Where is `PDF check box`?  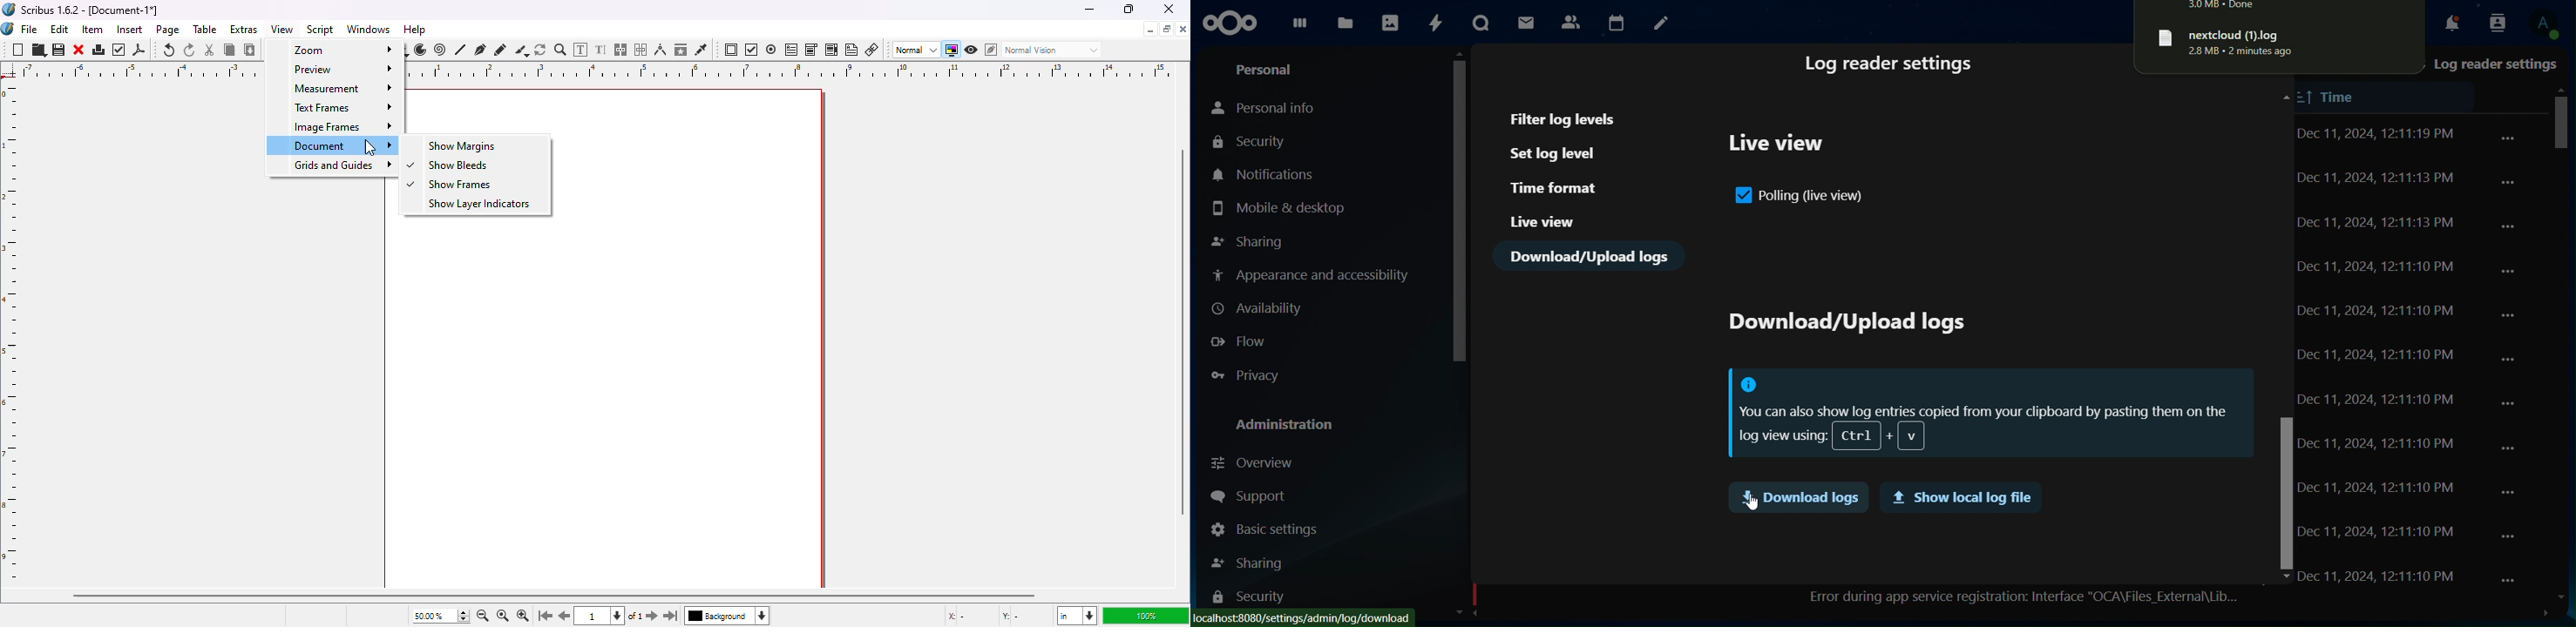
PDF check box is located at coordinates (751, 51).